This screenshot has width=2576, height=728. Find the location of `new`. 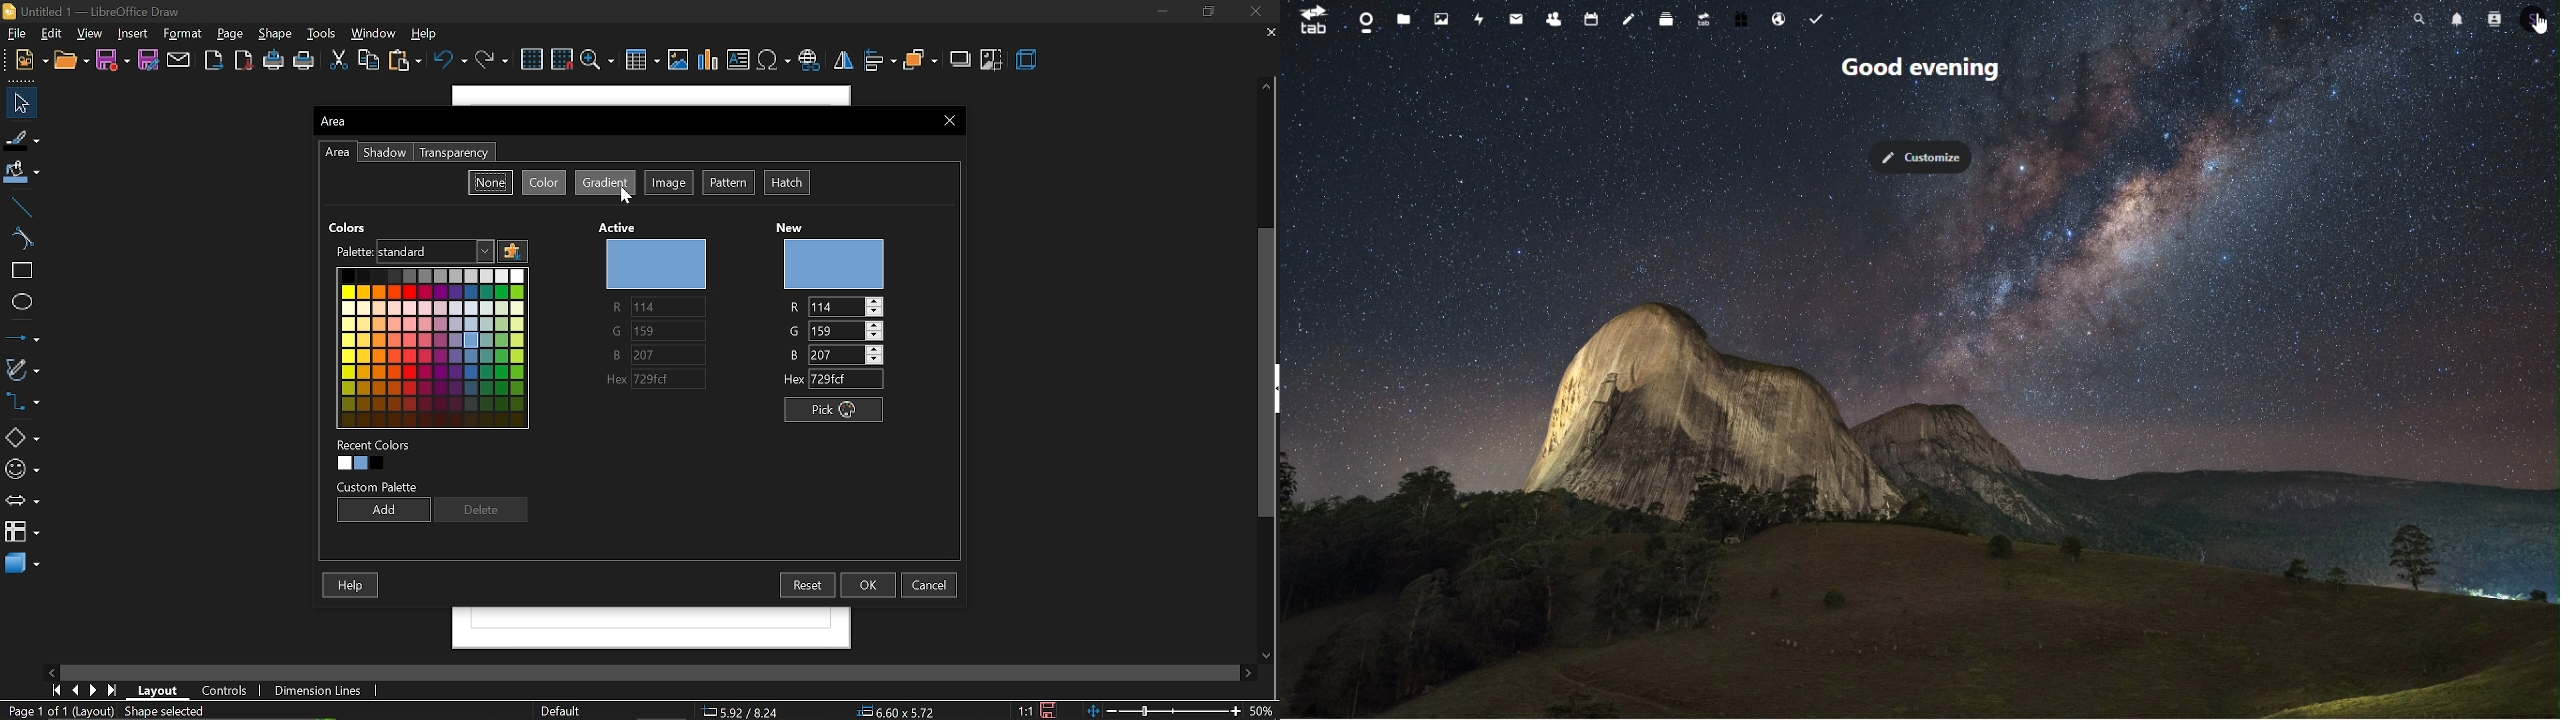

new is located at coordinates (839, 264).